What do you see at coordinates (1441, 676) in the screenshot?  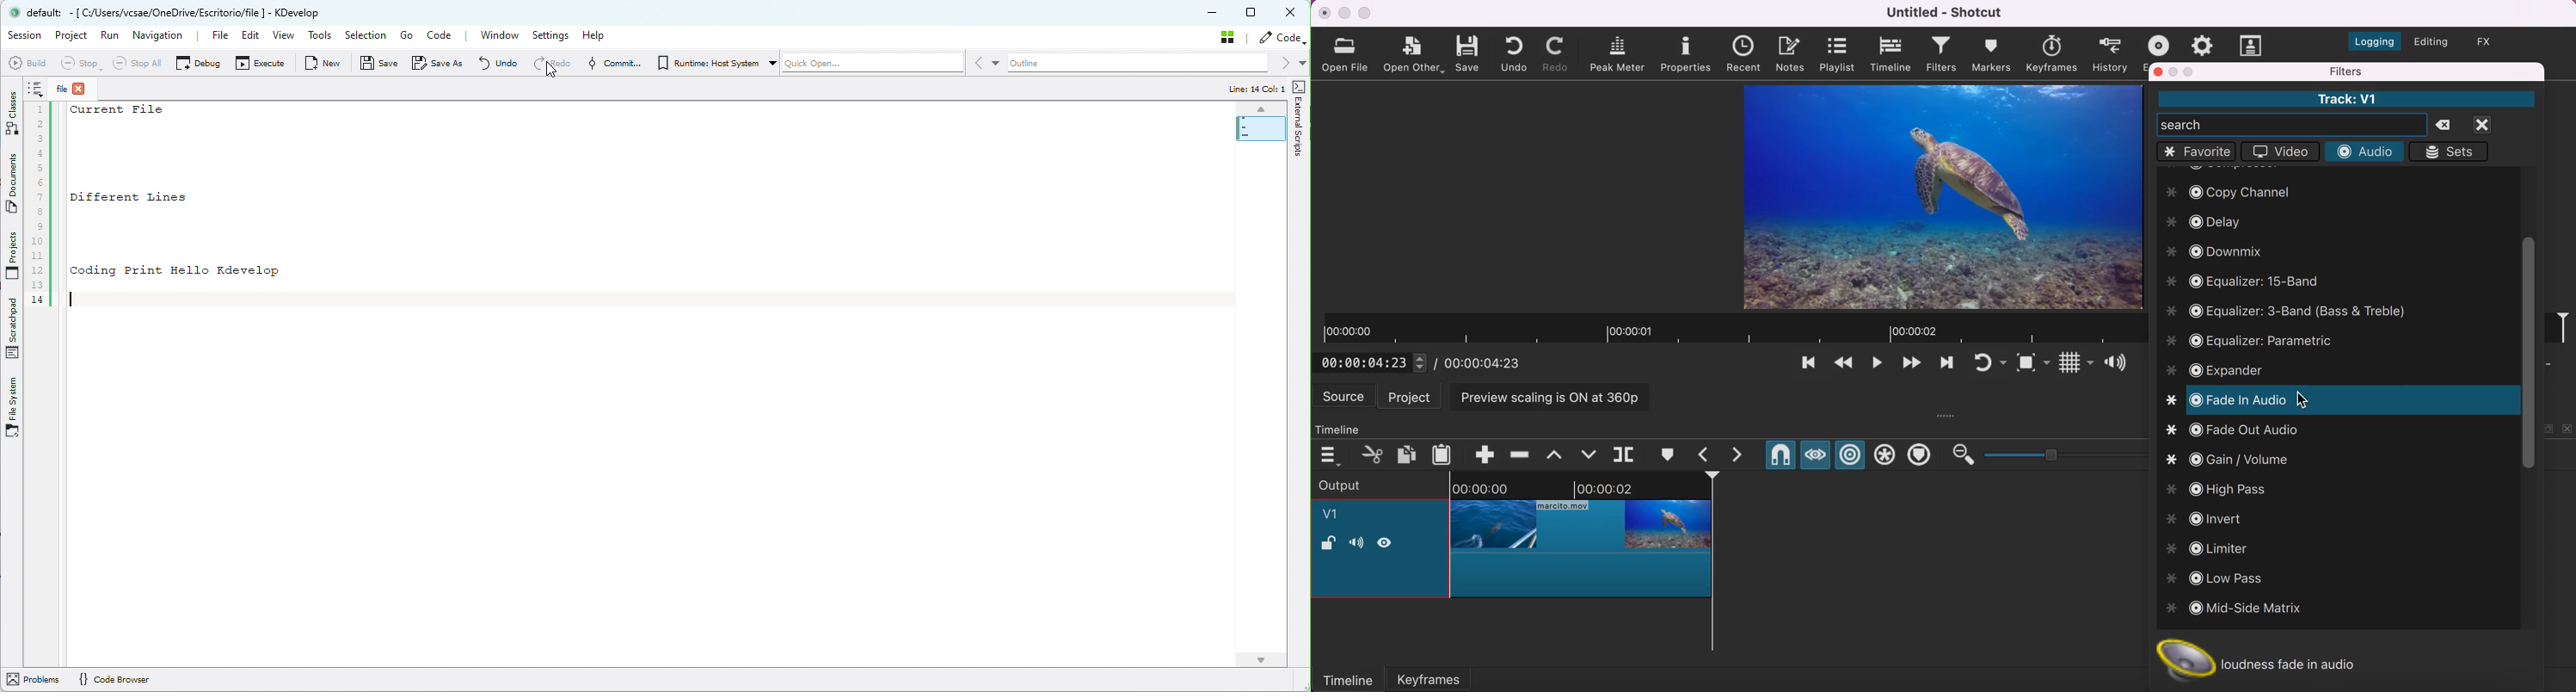 I see `keyframes` at bounding box center [1441, 676].